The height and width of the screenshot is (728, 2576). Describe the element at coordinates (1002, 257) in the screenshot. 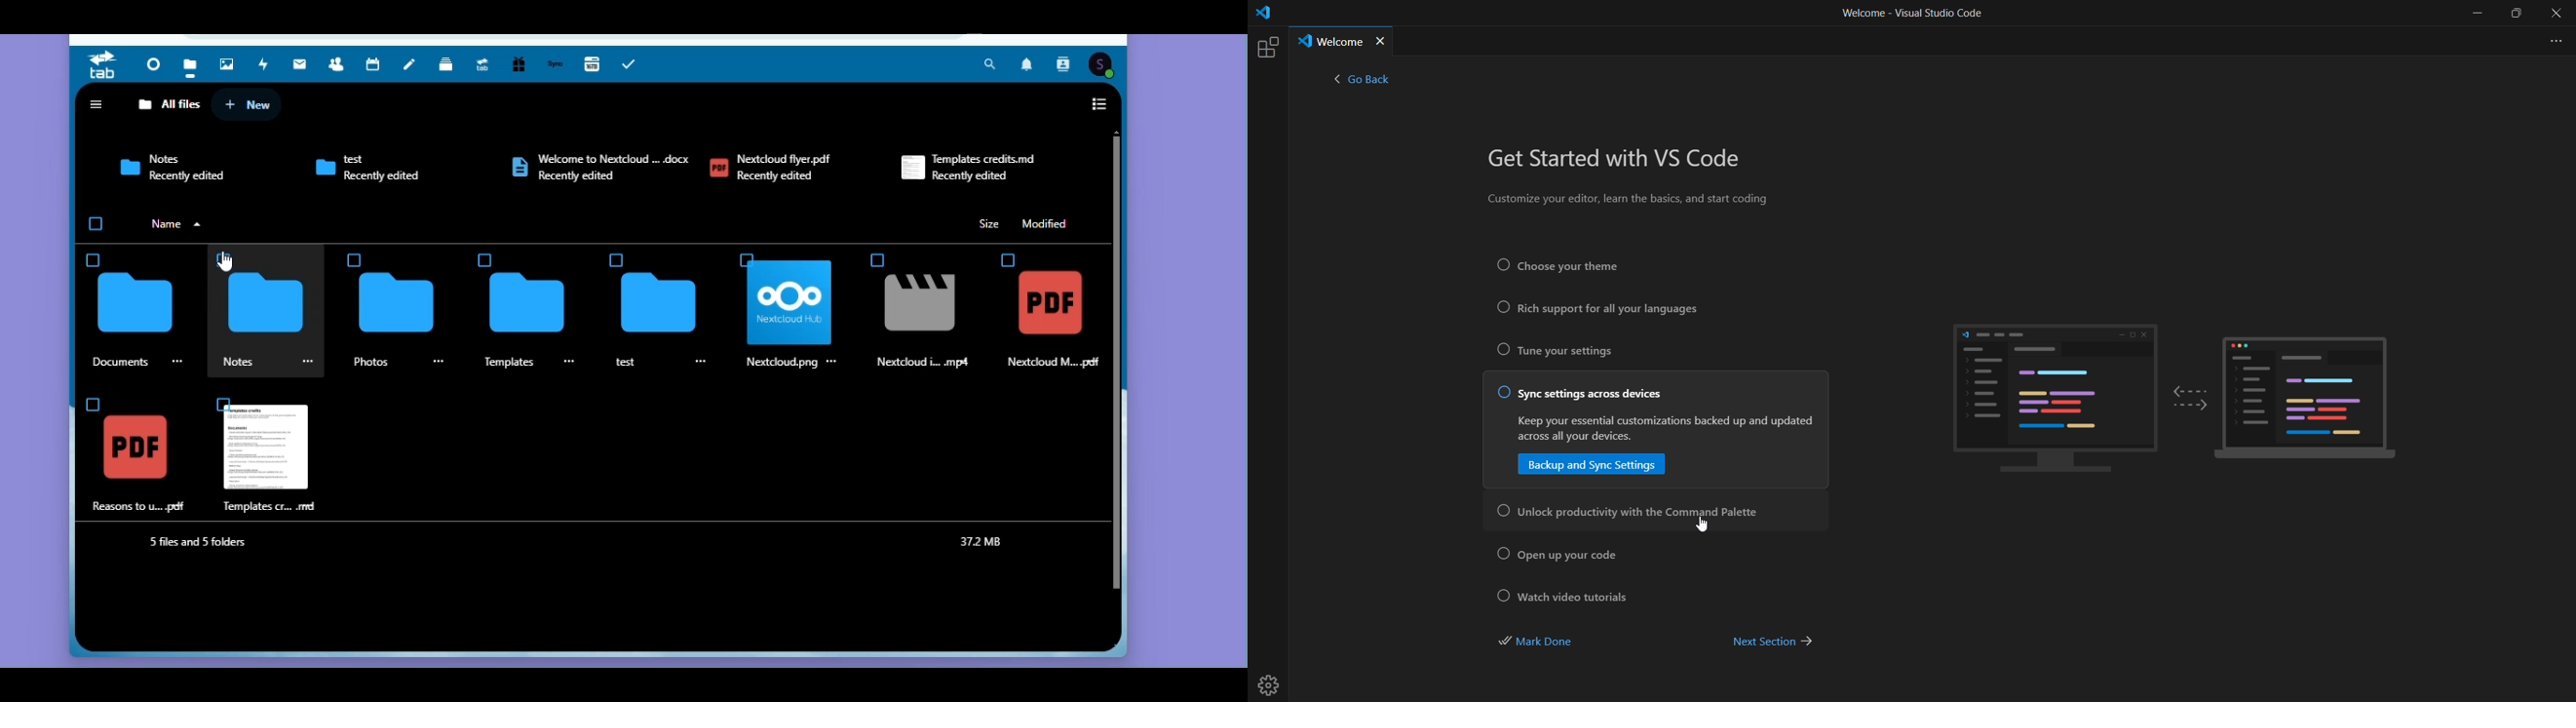

I see `Icon` at that location.